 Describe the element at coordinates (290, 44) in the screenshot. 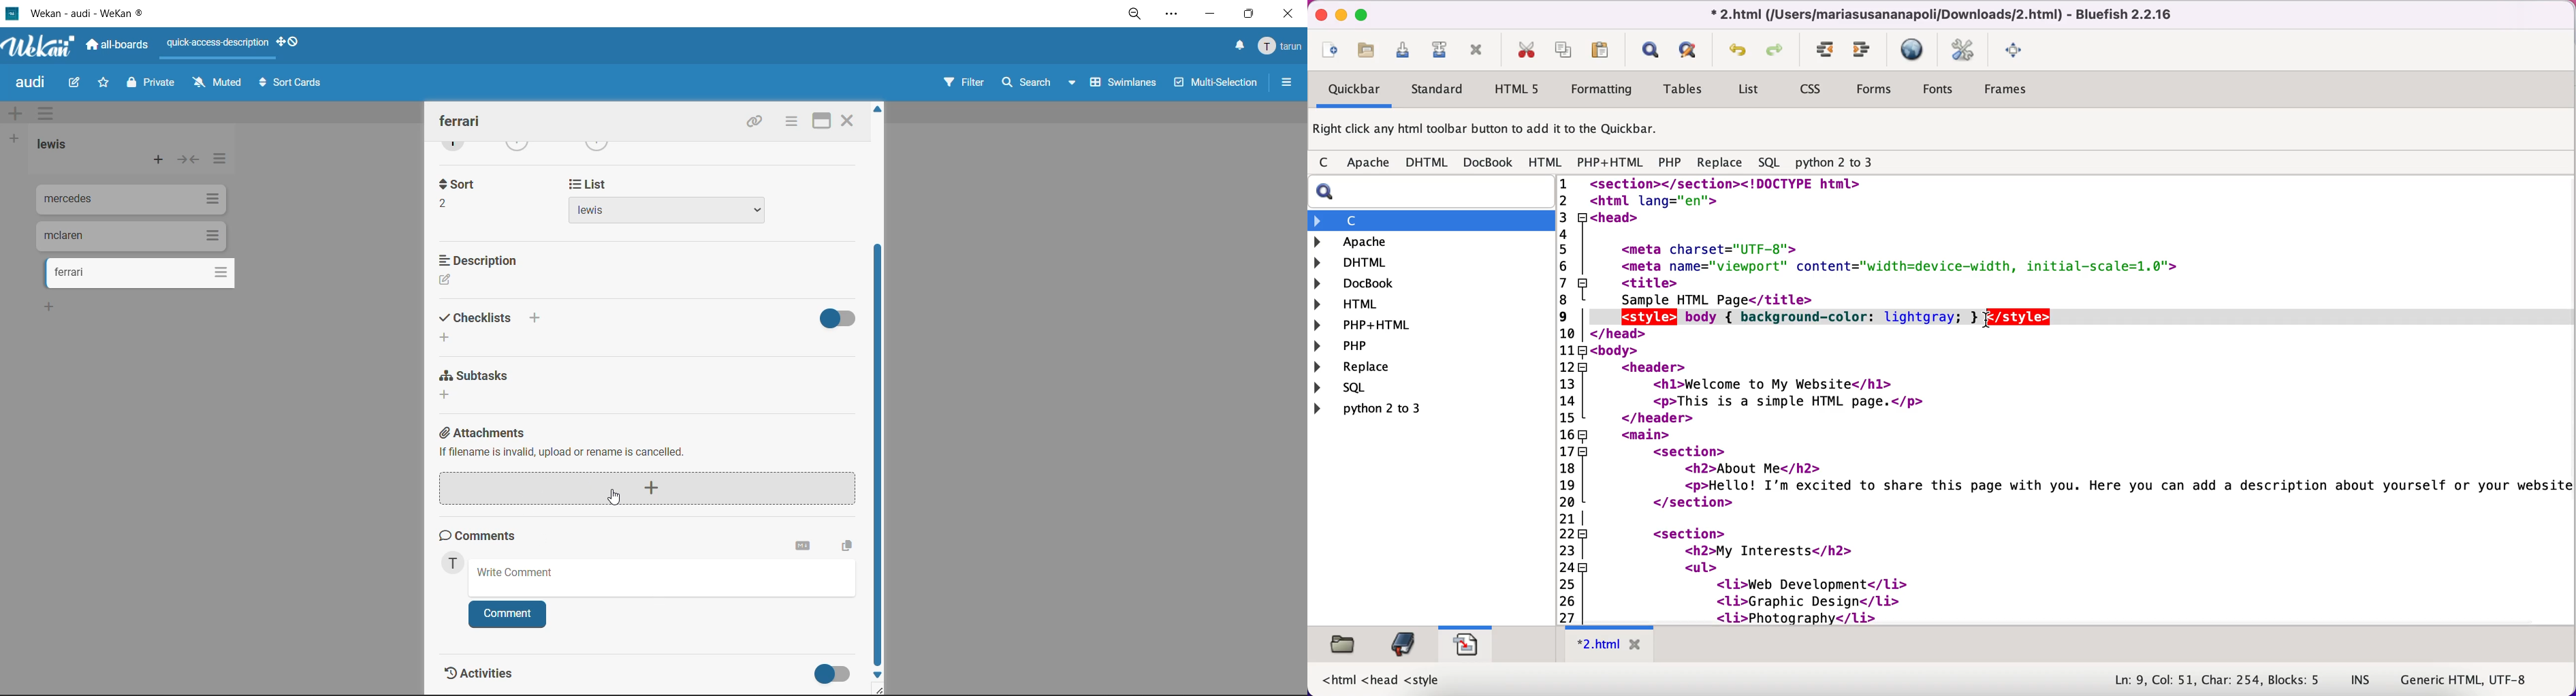

I see `show desktop drag handles` at that location.